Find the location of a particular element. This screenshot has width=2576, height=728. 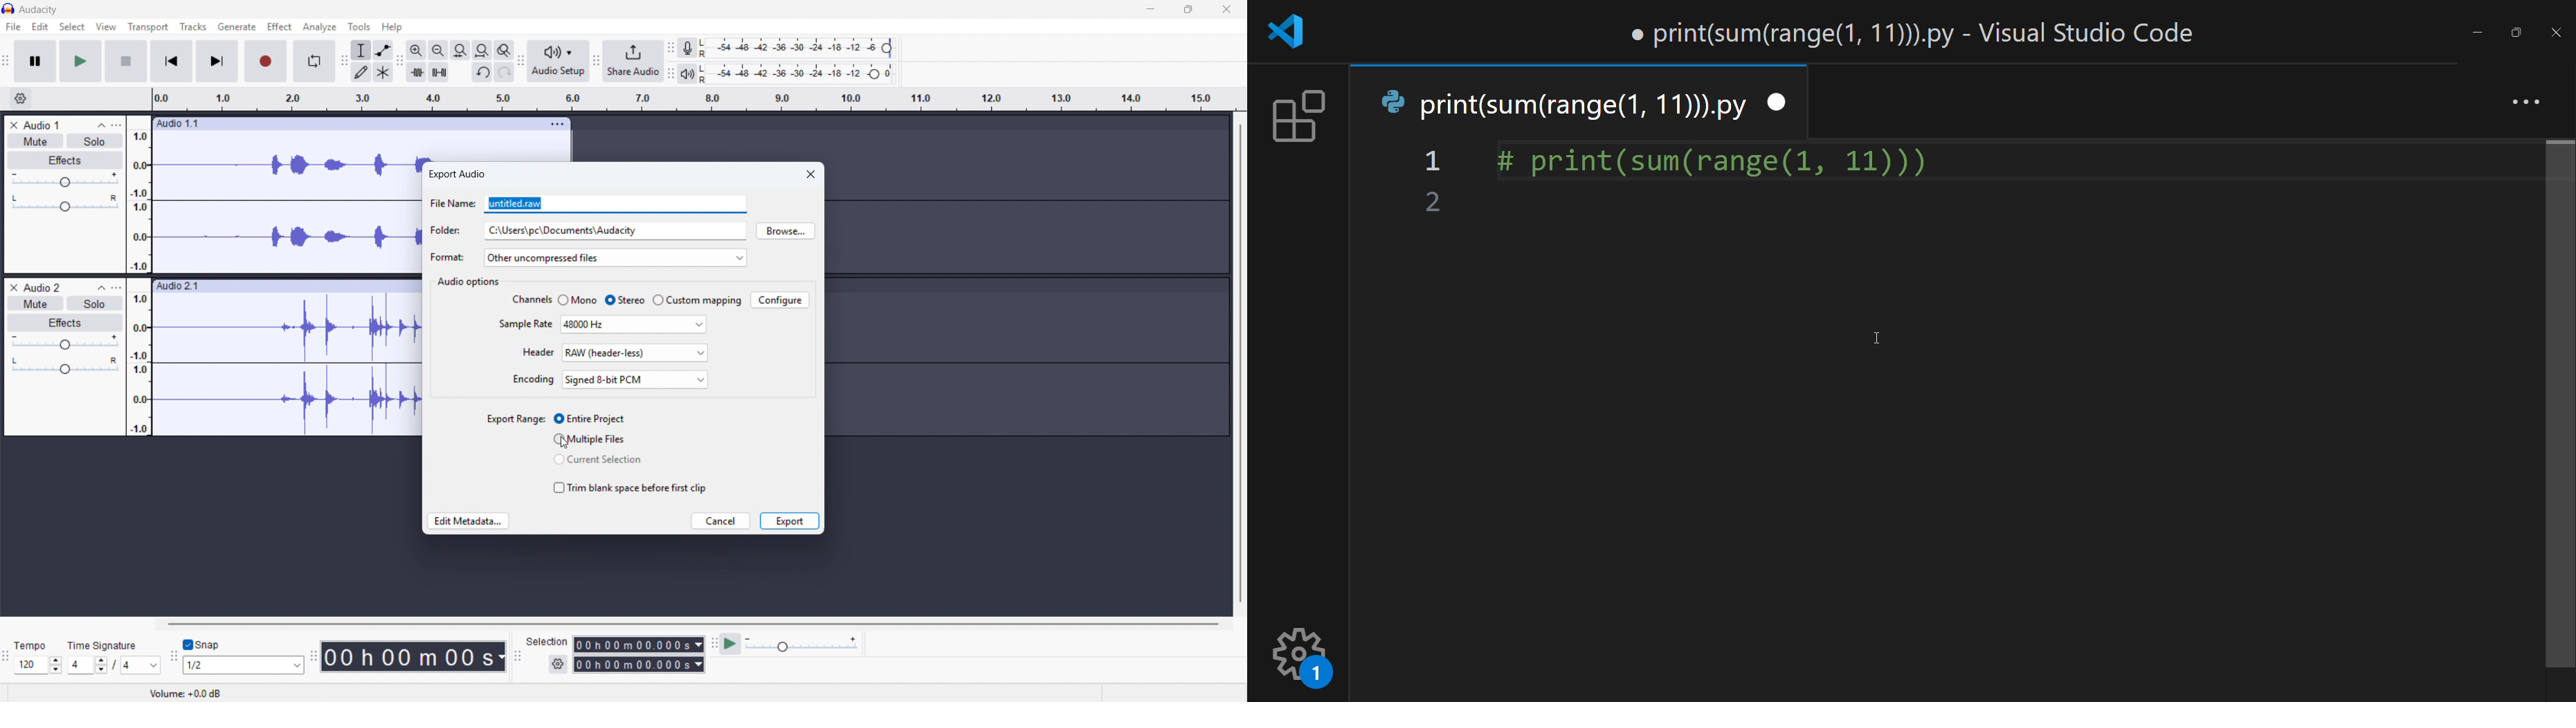

Snapping toolbar is located at coordinates (174, 659).